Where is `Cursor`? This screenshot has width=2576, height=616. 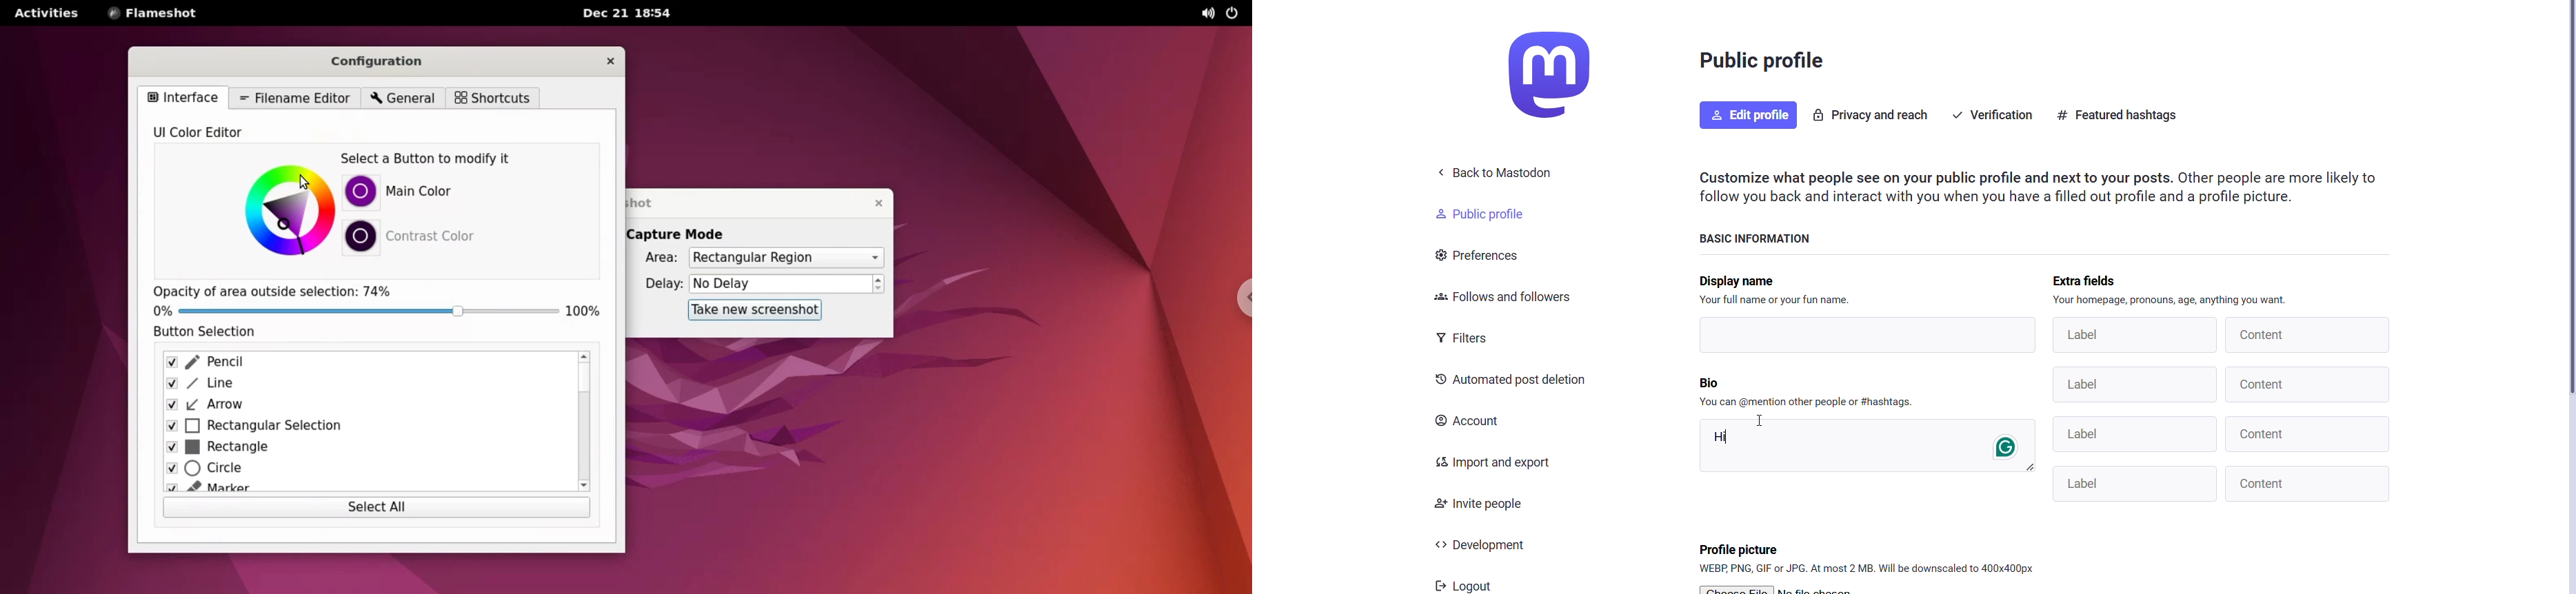
Cursor is located at coordinates (1761, 420).